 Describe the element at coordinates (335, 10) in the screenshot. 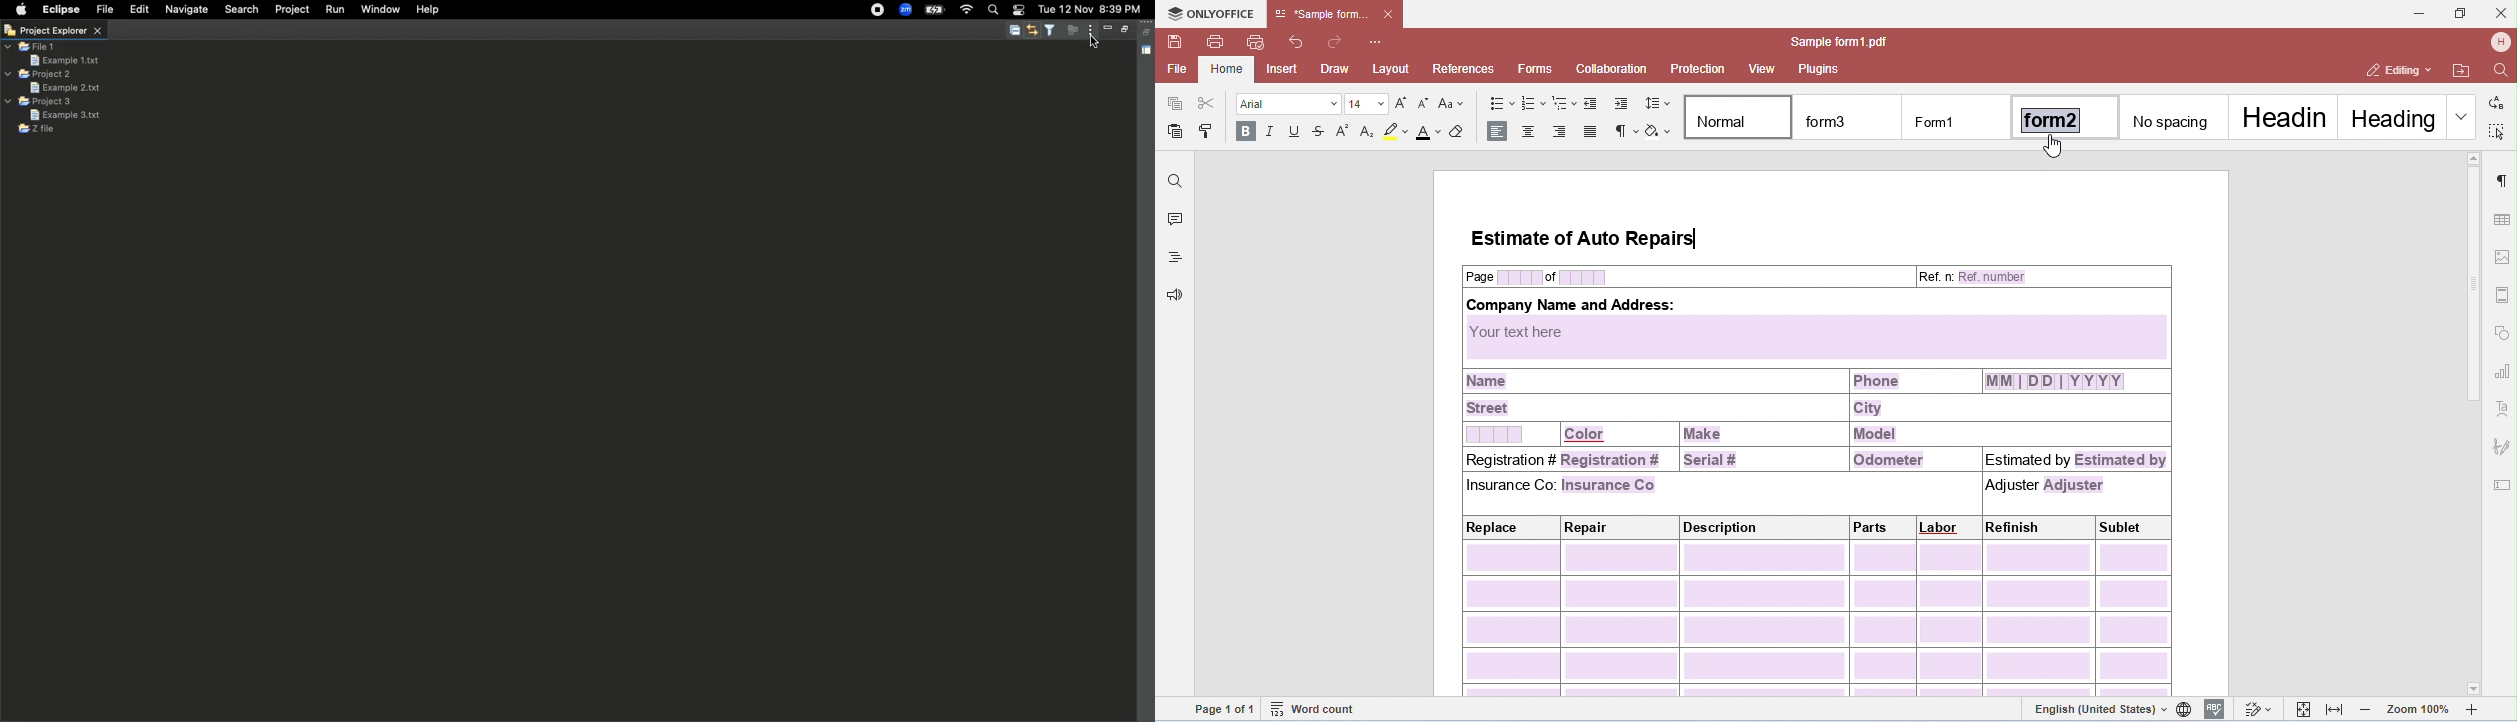

I see `Run` at that location.